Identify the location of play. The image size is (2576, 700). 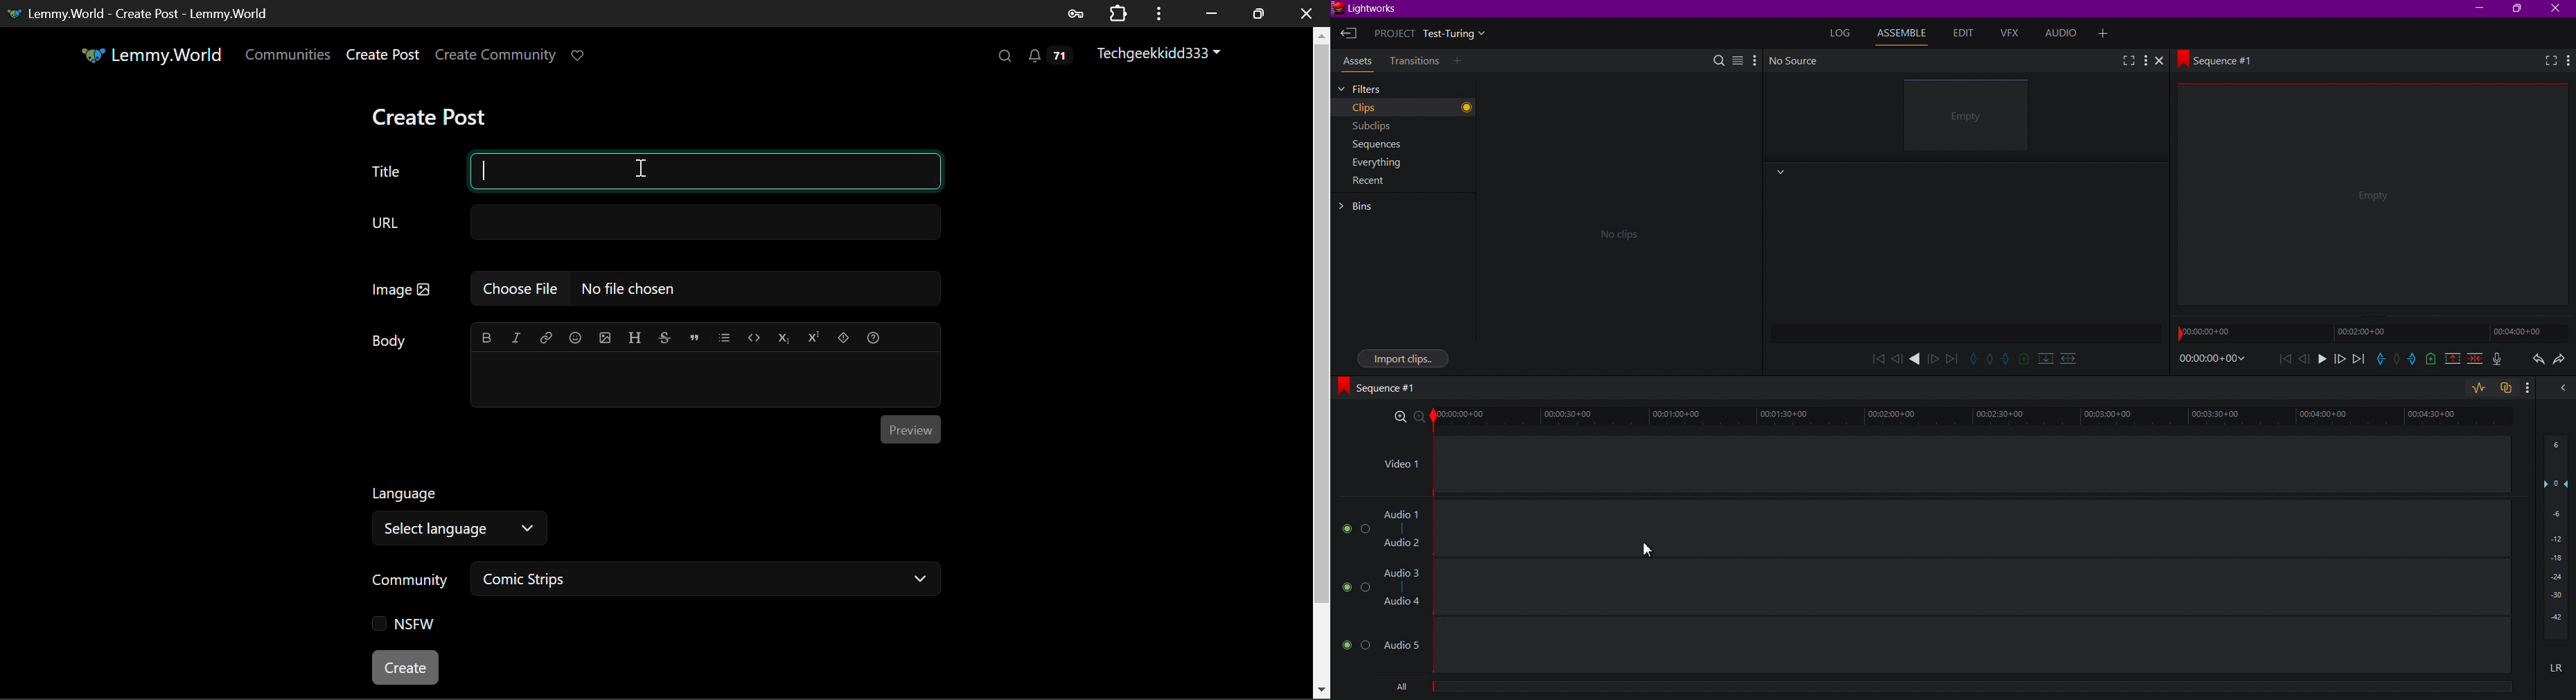
(2322, 361).